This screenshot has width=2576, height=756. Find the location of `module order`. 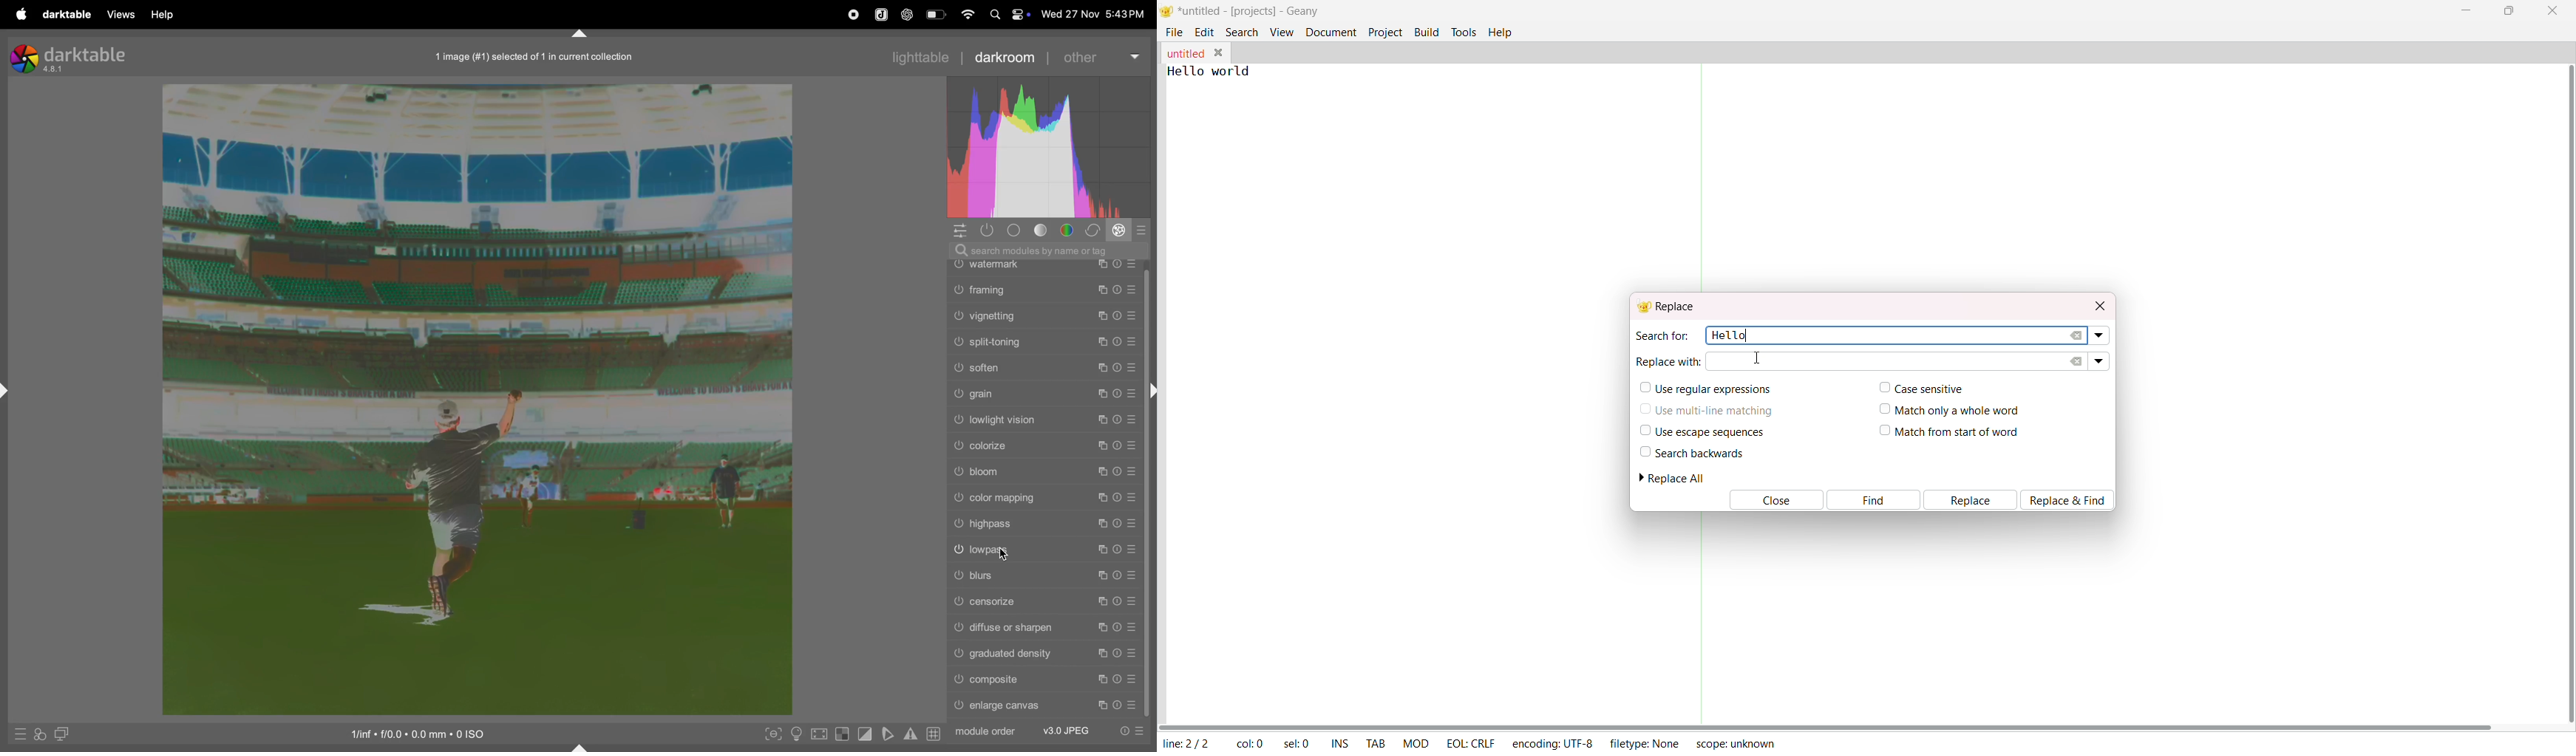

module order is located at coordinates (1050, 730).